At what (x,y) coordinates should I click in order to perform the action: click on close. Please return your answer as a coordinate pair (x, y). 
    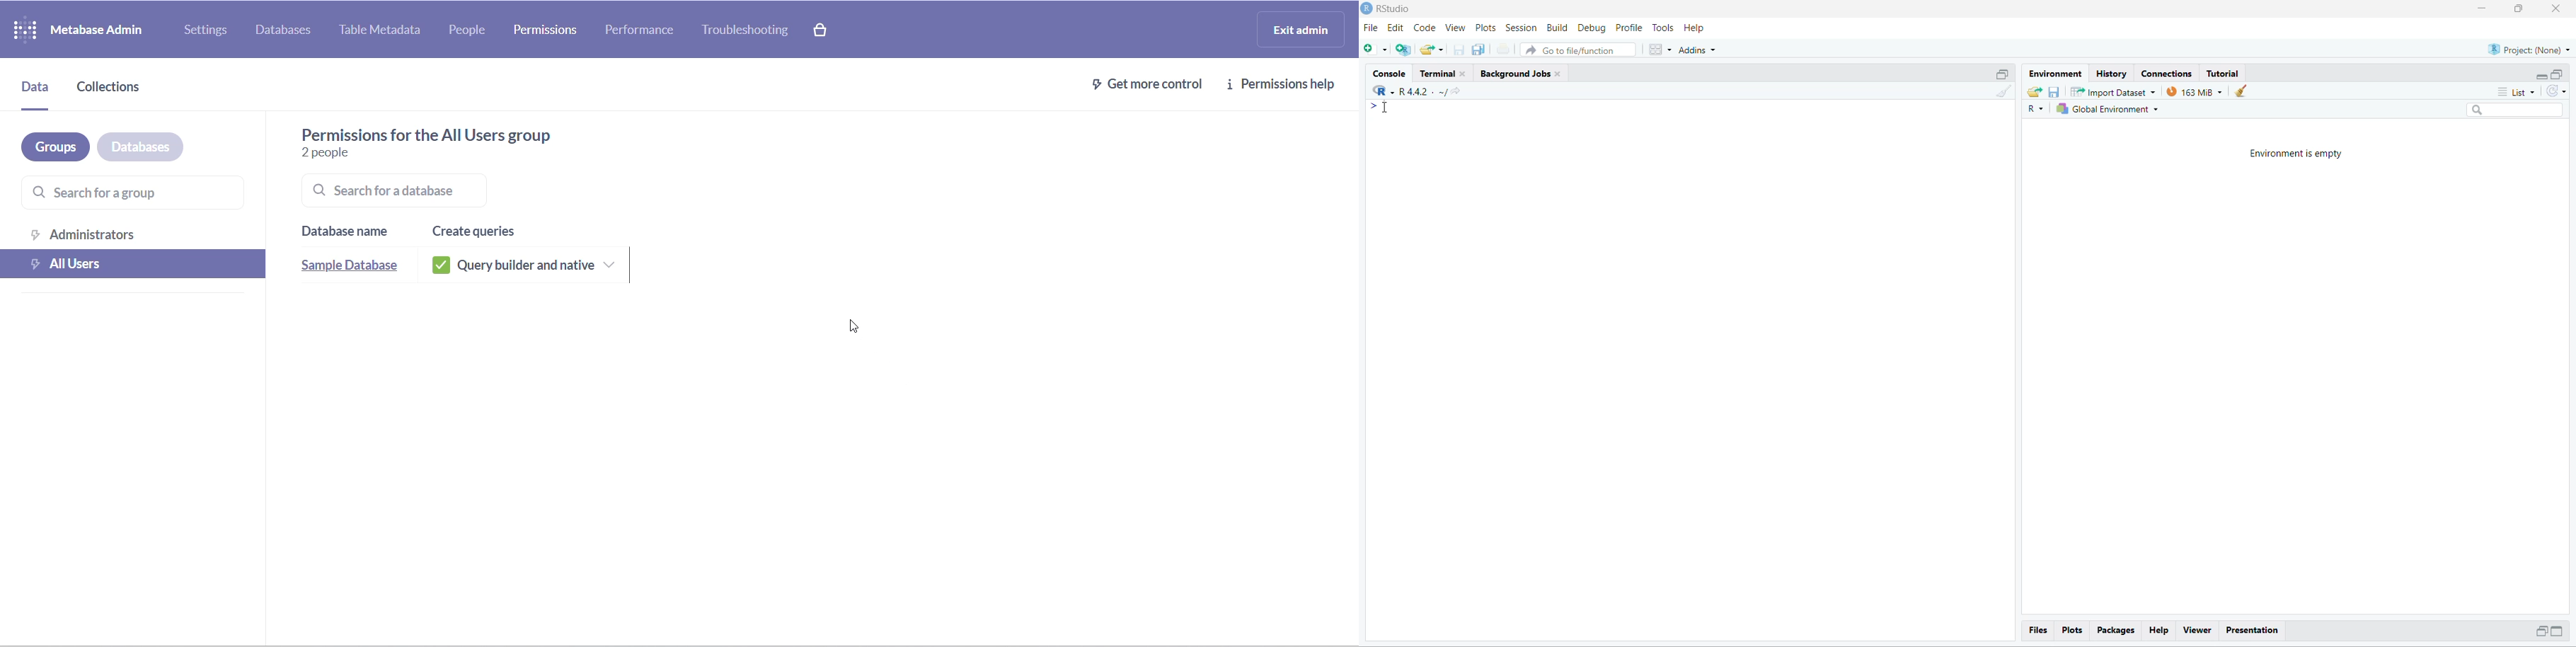
    Looking at the image, I should click on (2555, 8).